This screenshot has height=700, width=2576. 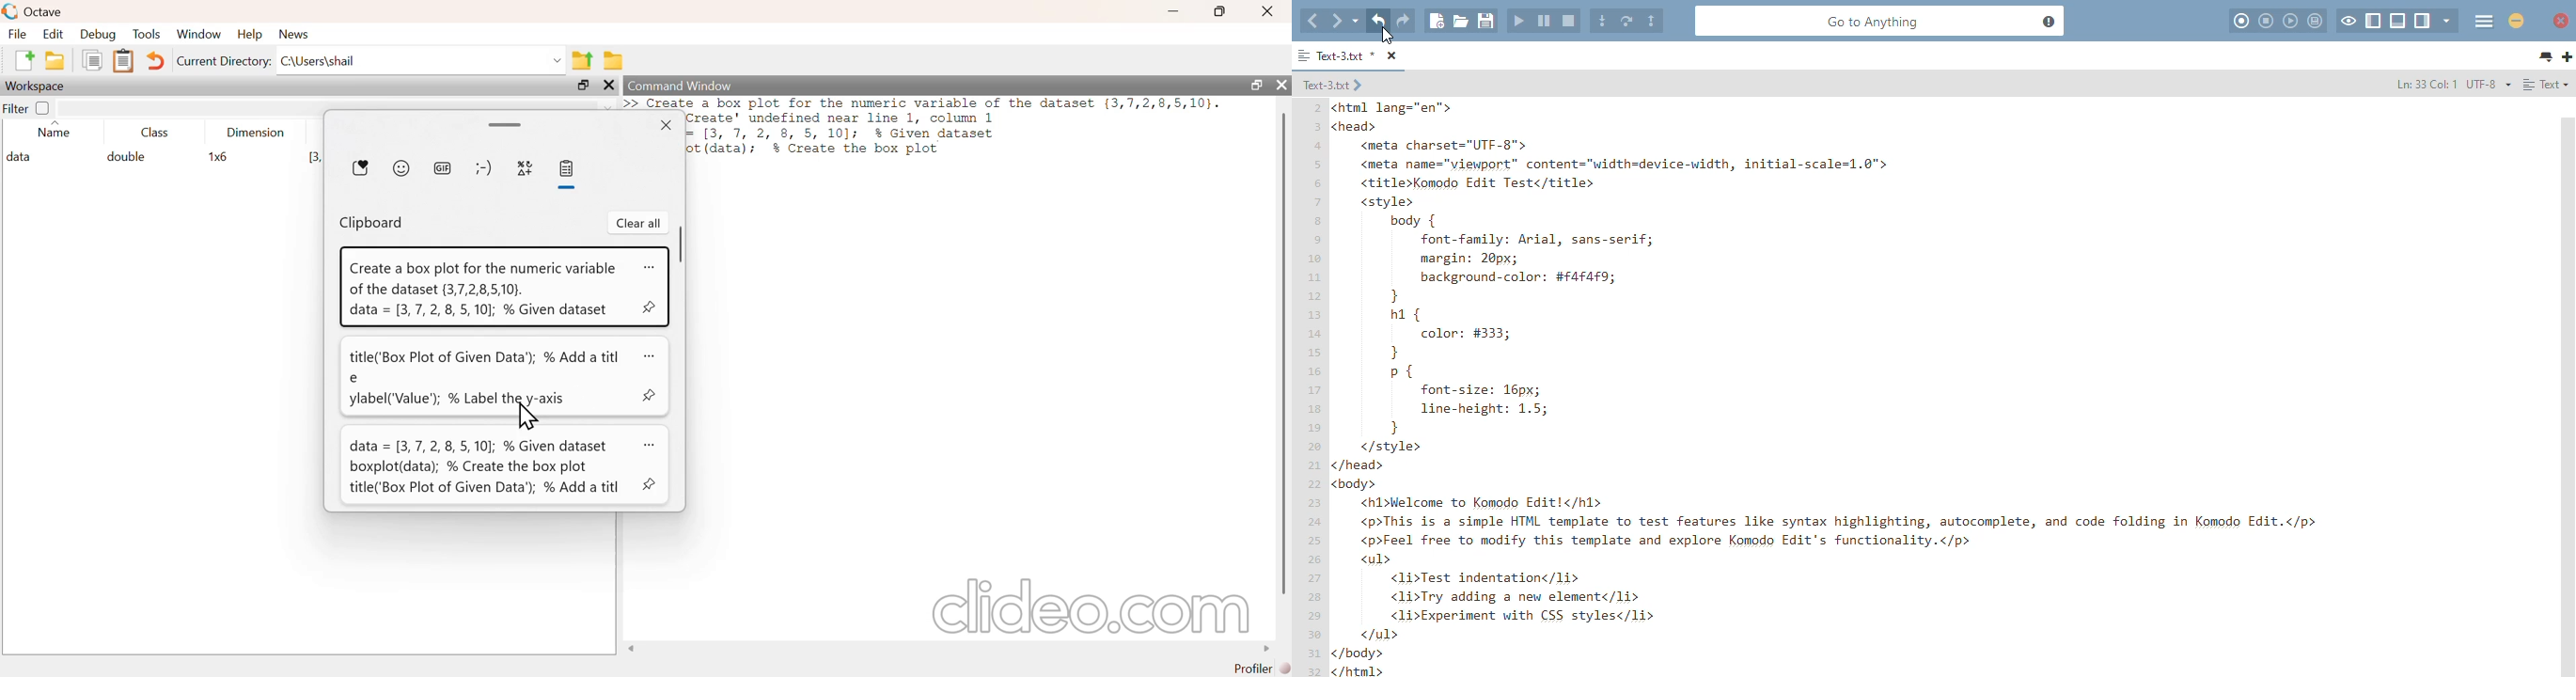 I want to click on more options, so click(x=654, y=355).